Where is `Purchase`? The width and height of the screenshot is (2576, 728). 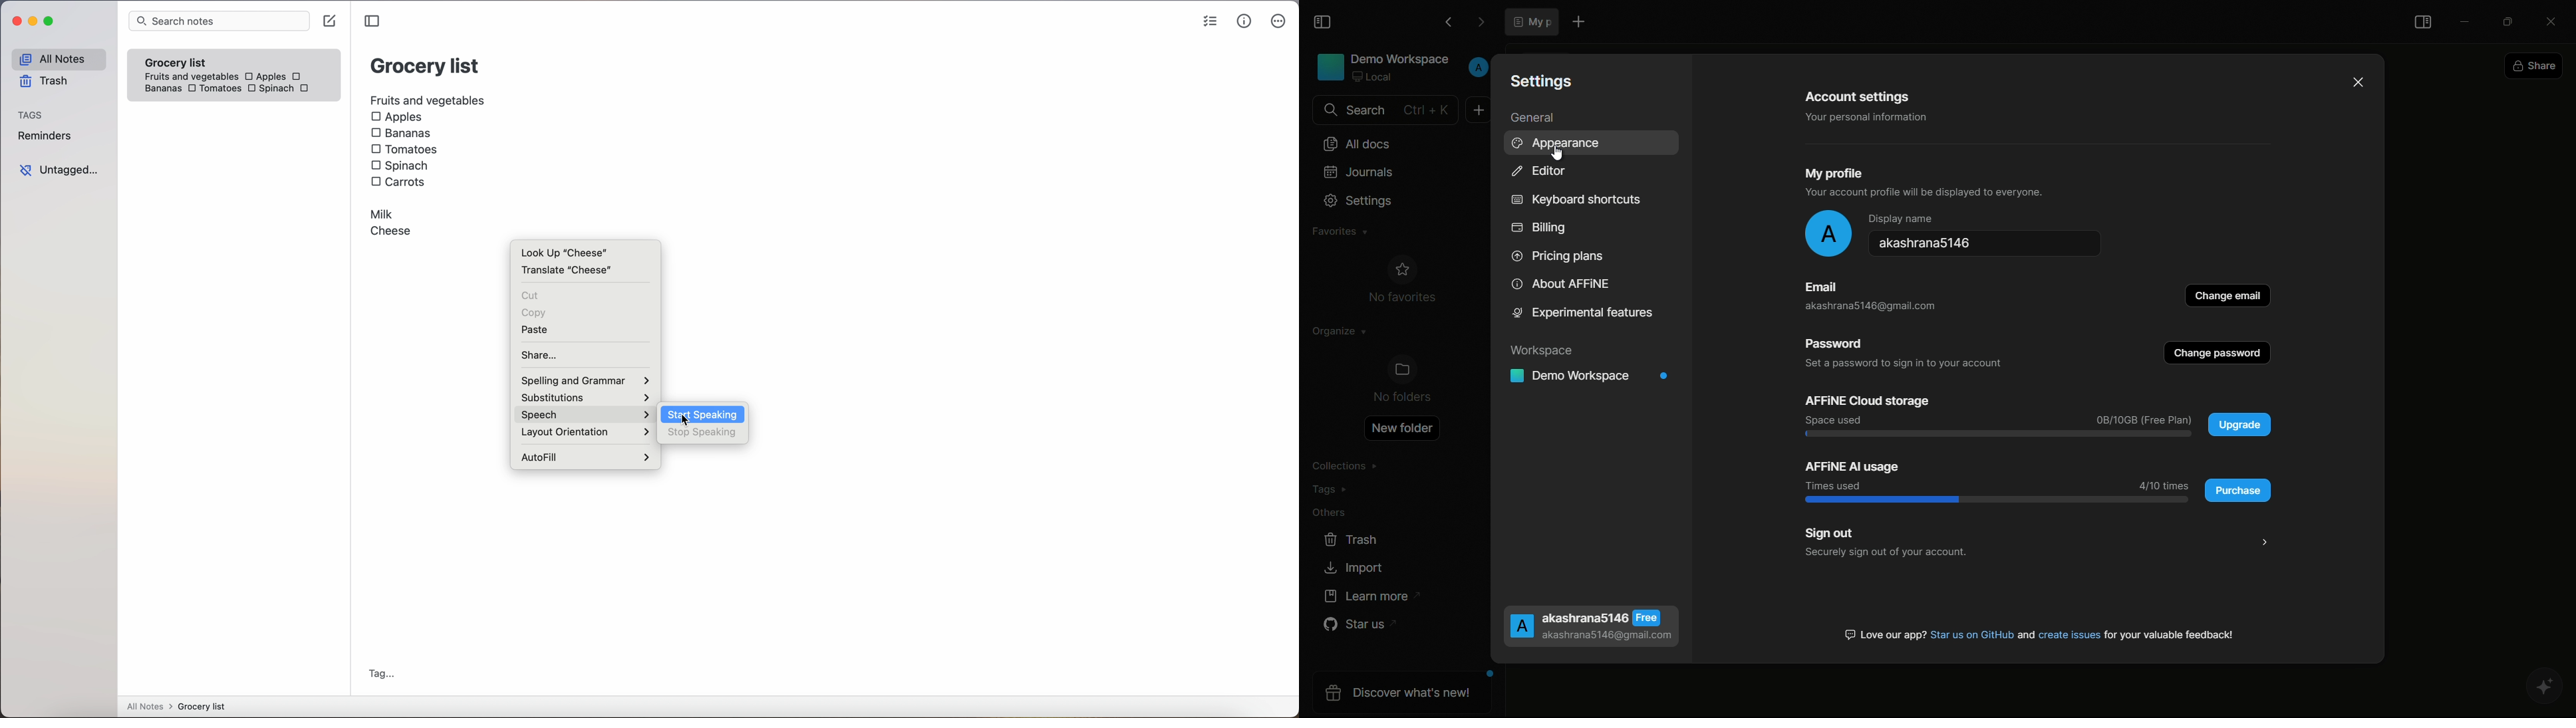 Purchase is located at coordinates (2241, 490).